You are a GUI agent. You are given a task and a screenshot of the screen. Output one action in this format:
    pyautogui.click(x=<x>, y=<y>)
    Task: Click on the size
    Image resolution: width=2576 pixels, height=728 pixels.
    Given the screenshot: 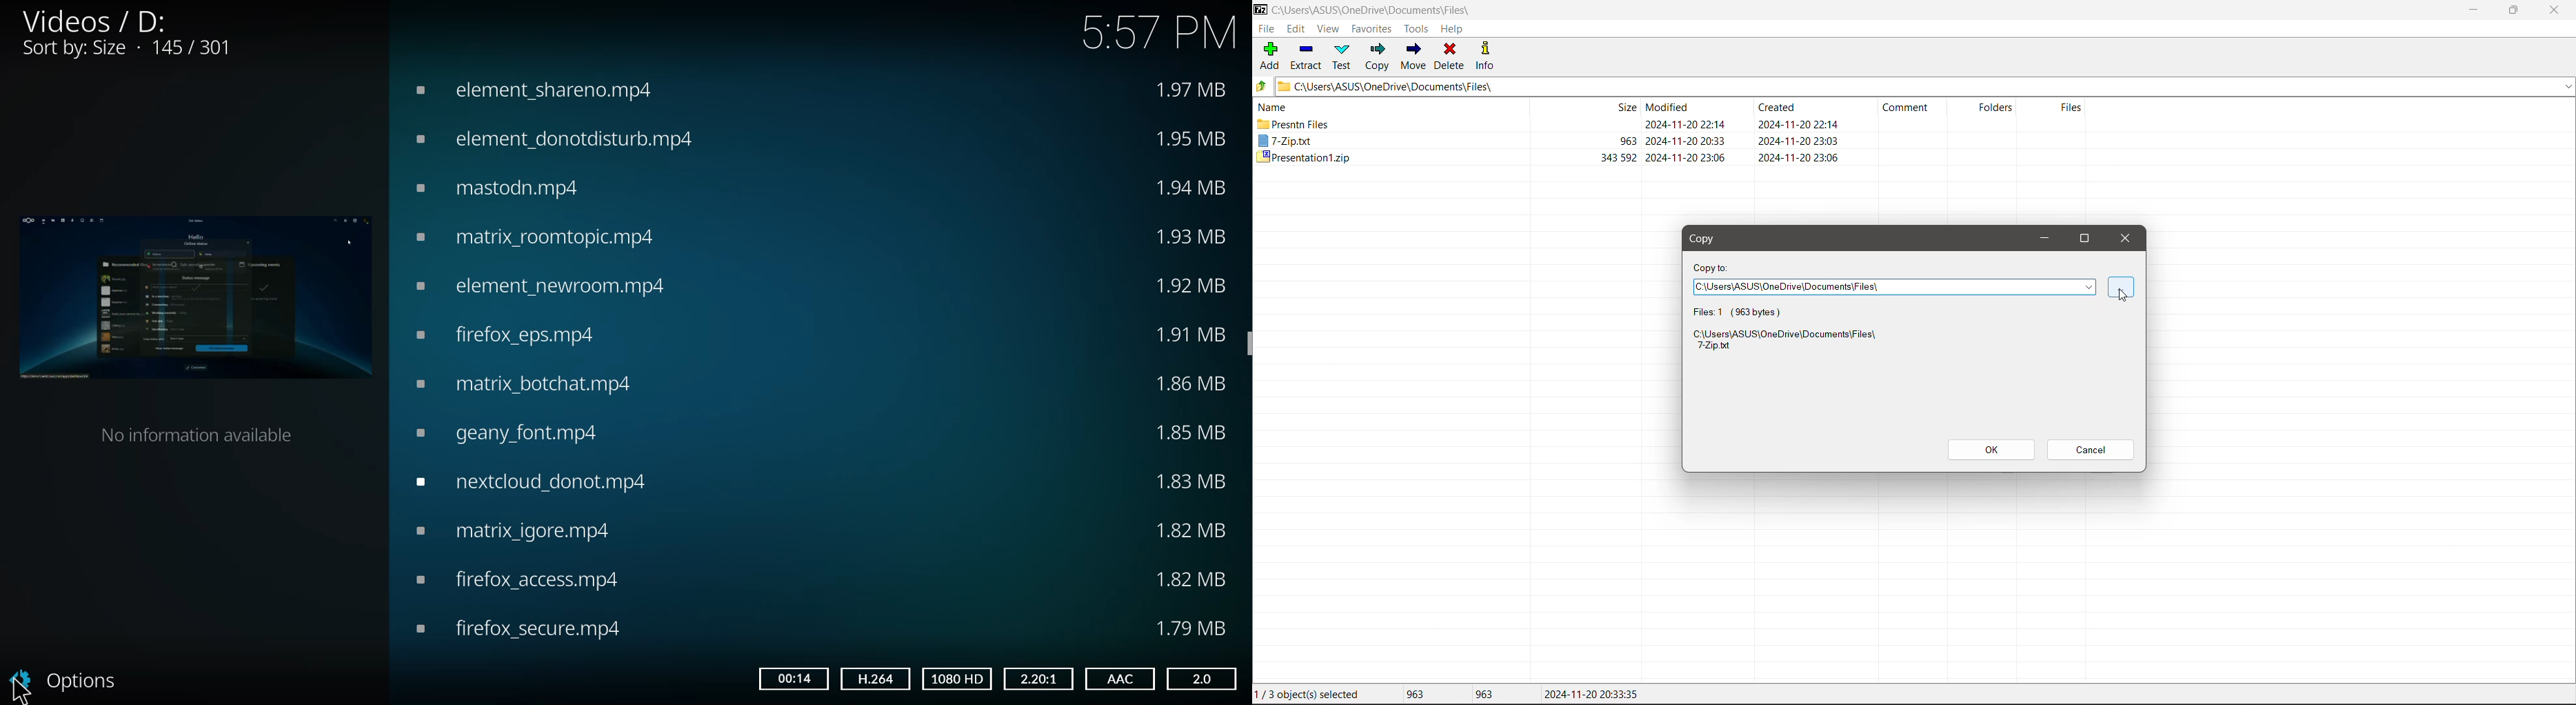 What is the action you would take?
    pyautogui.click(x=1195, y=627)
    